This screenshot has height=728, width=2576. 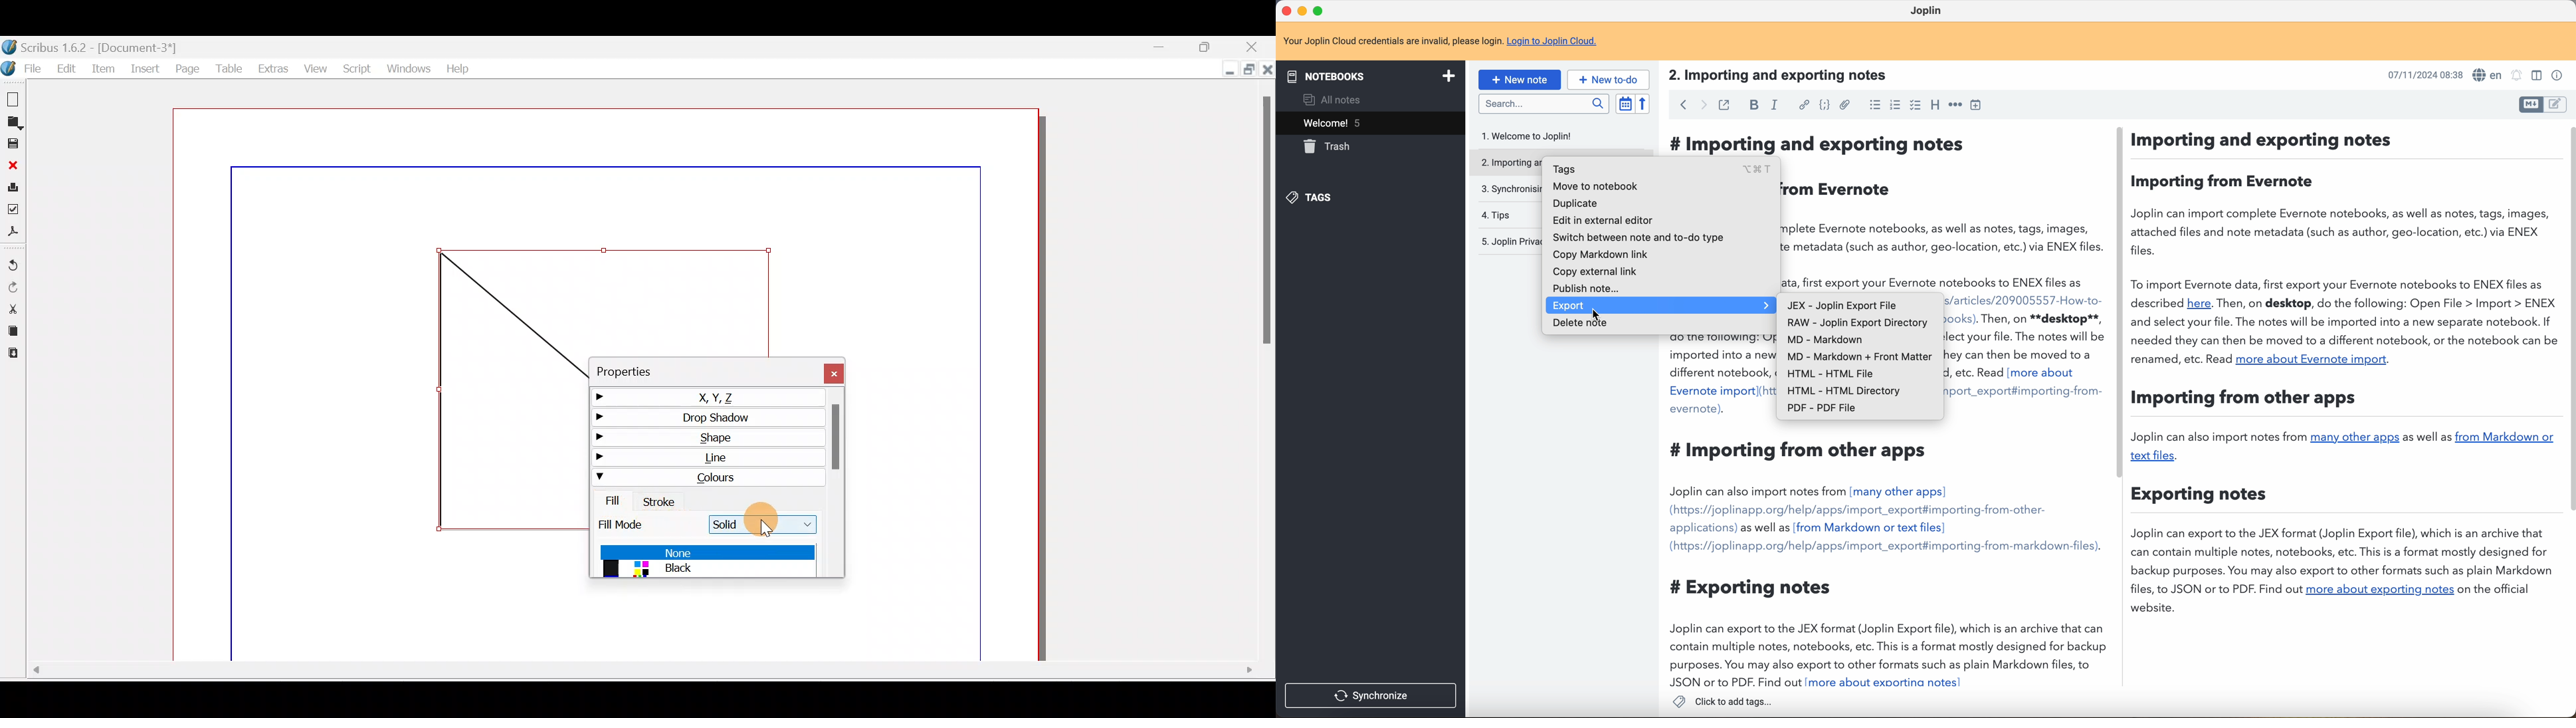 I want to click on JEX, so click(x=1842, y=306).